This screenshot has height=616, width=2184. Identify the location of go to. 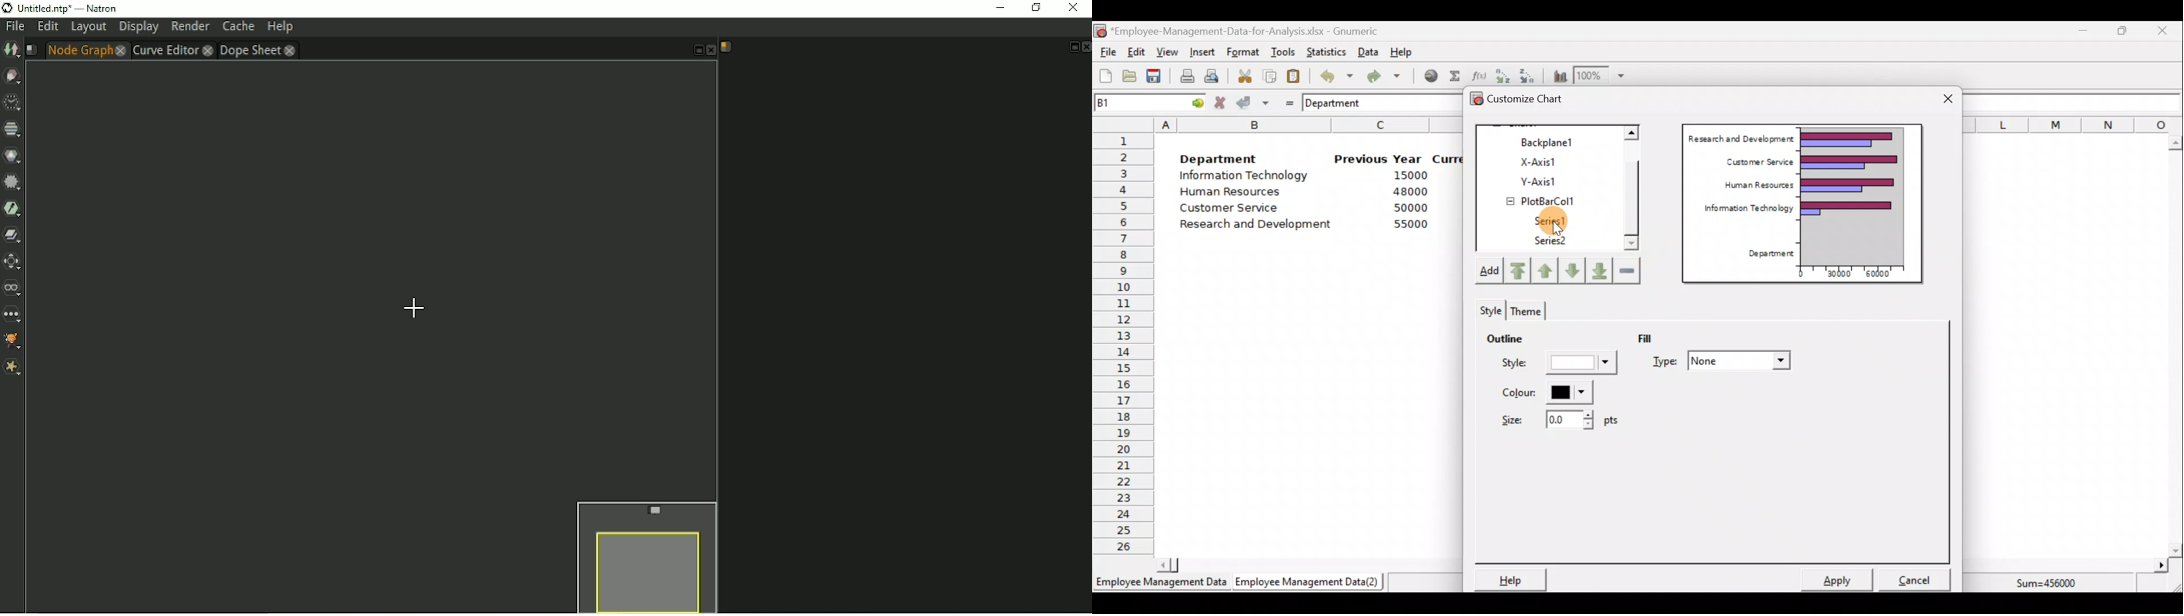
(1193, 101).